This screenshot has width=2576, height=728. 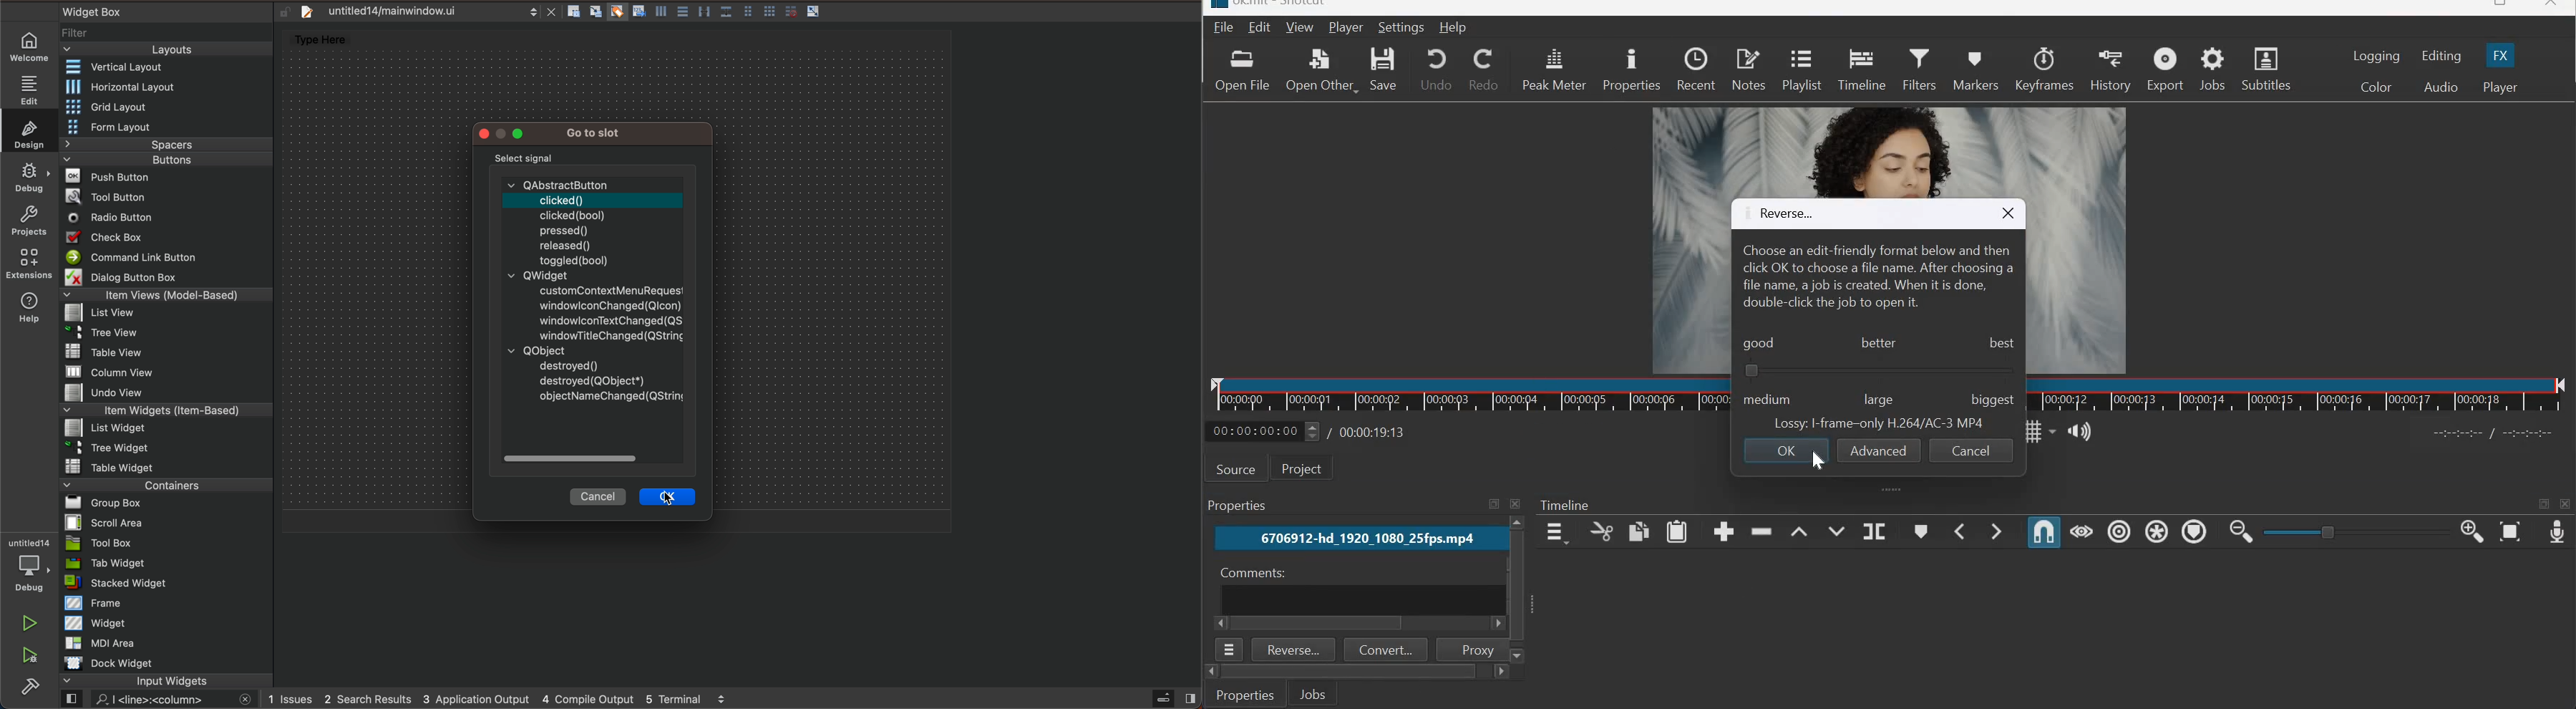 I want to click on View, so click(x=1300, y=26).